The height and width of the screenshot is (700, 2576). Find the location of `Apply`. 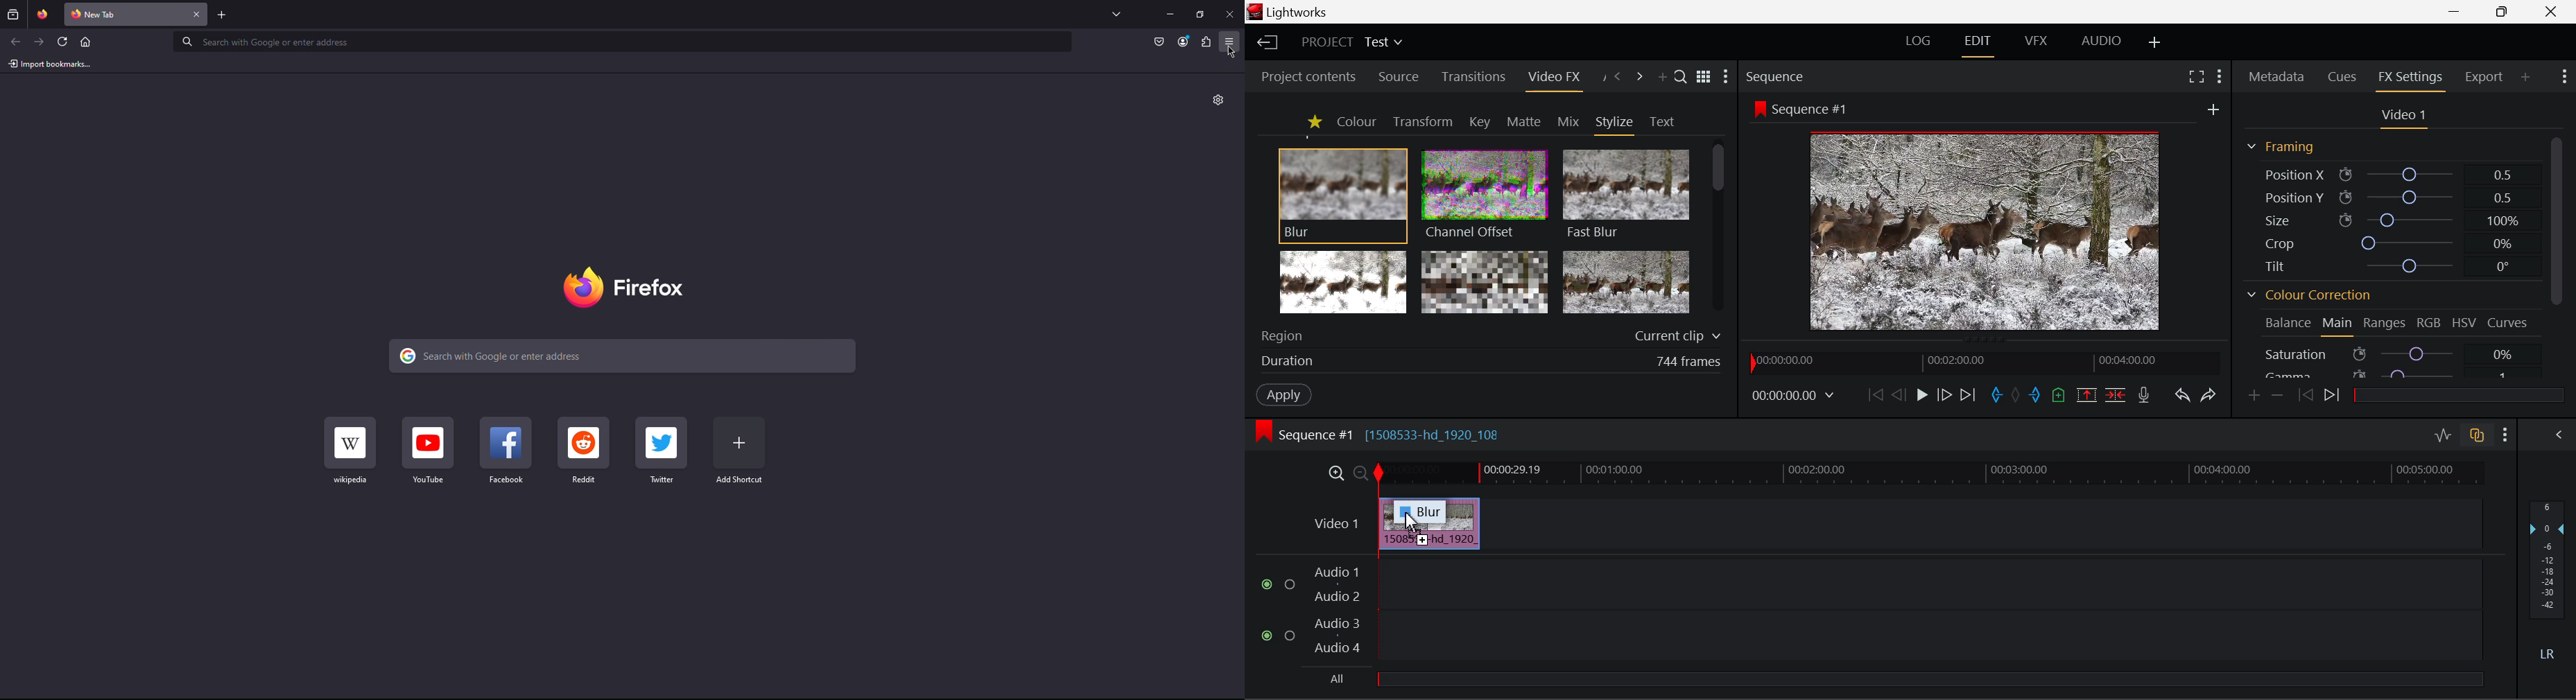

Apply is located at coordinates (1283, 396).